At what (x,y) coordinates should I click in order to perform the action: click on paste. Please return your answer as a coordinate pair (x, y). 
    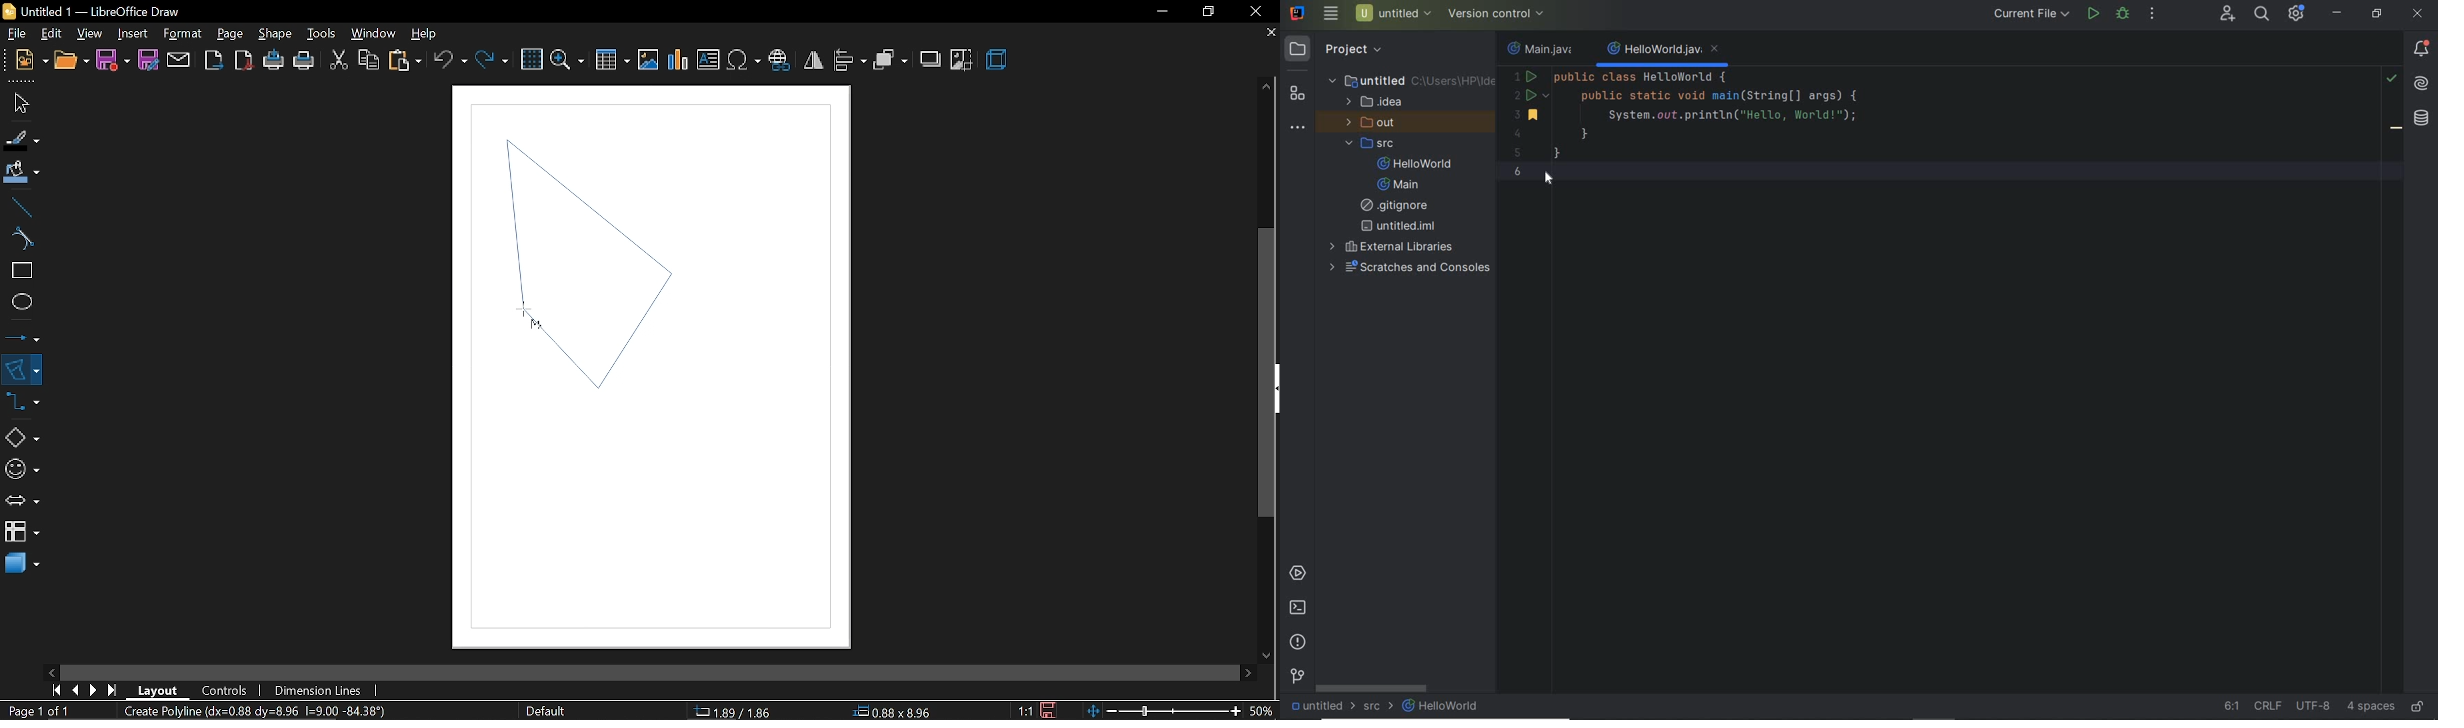
    Looking at the image, I should click on (404, 60).